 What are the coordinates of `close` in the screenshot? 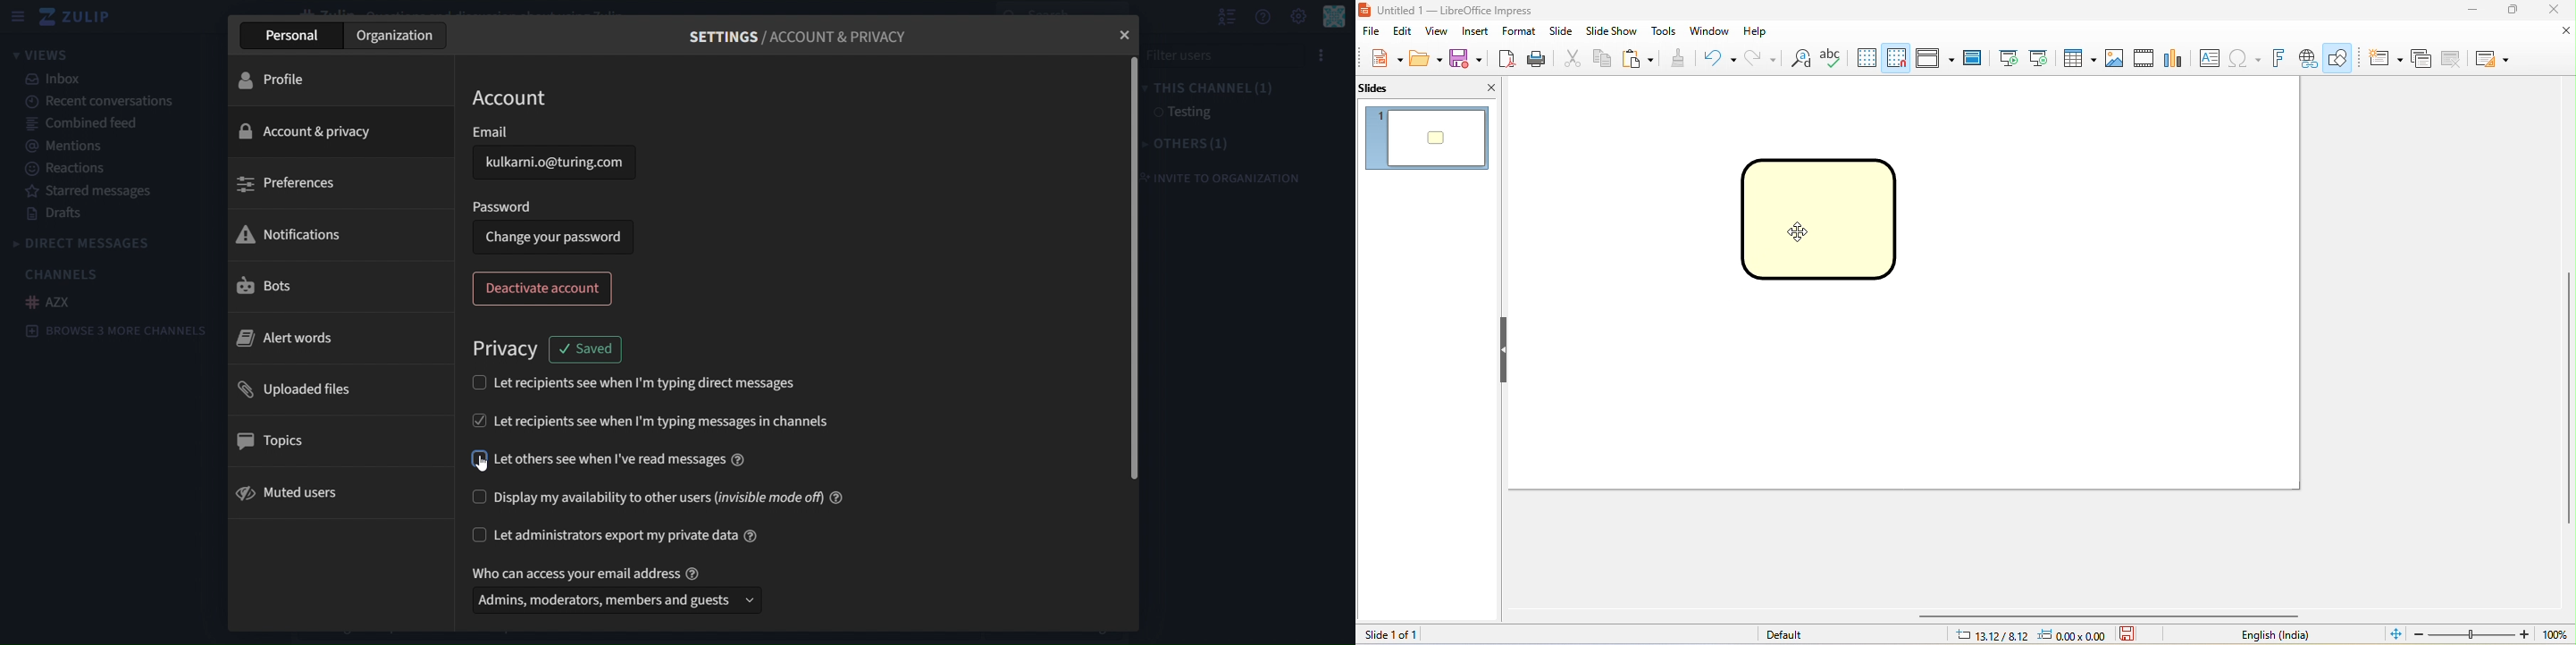 It's located at (1126, 33).